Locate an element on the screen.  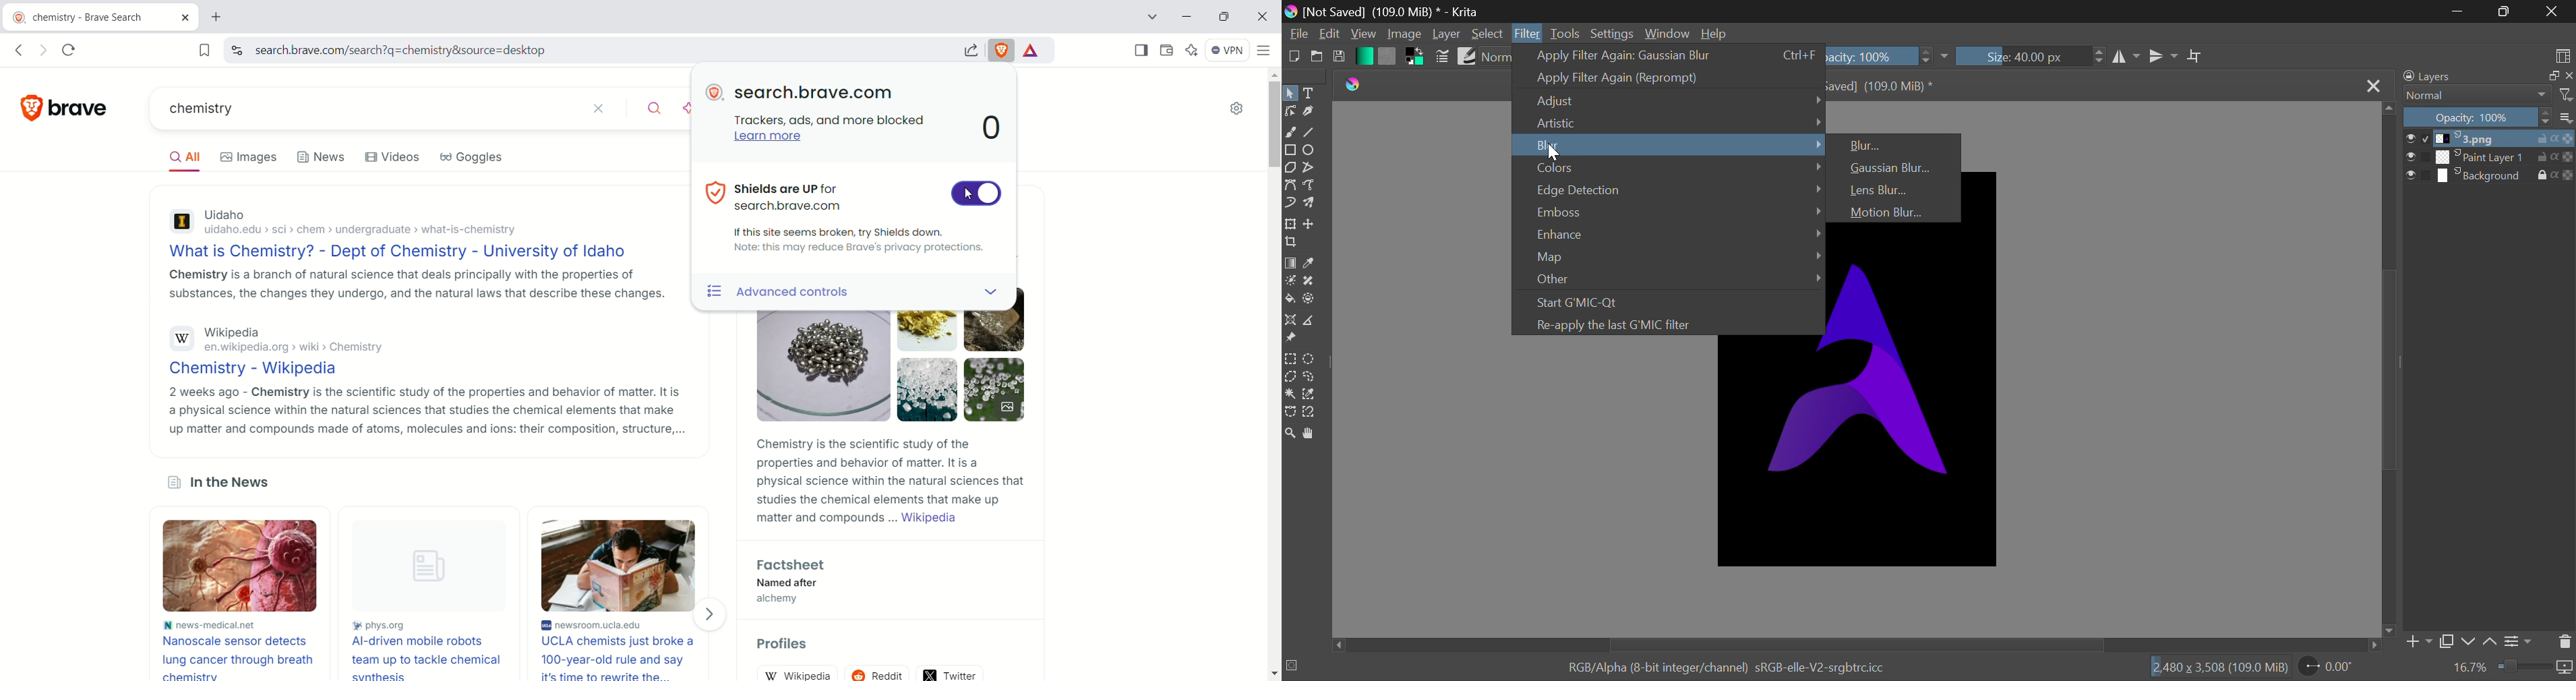
Text is located at coordinates (1311, 92).